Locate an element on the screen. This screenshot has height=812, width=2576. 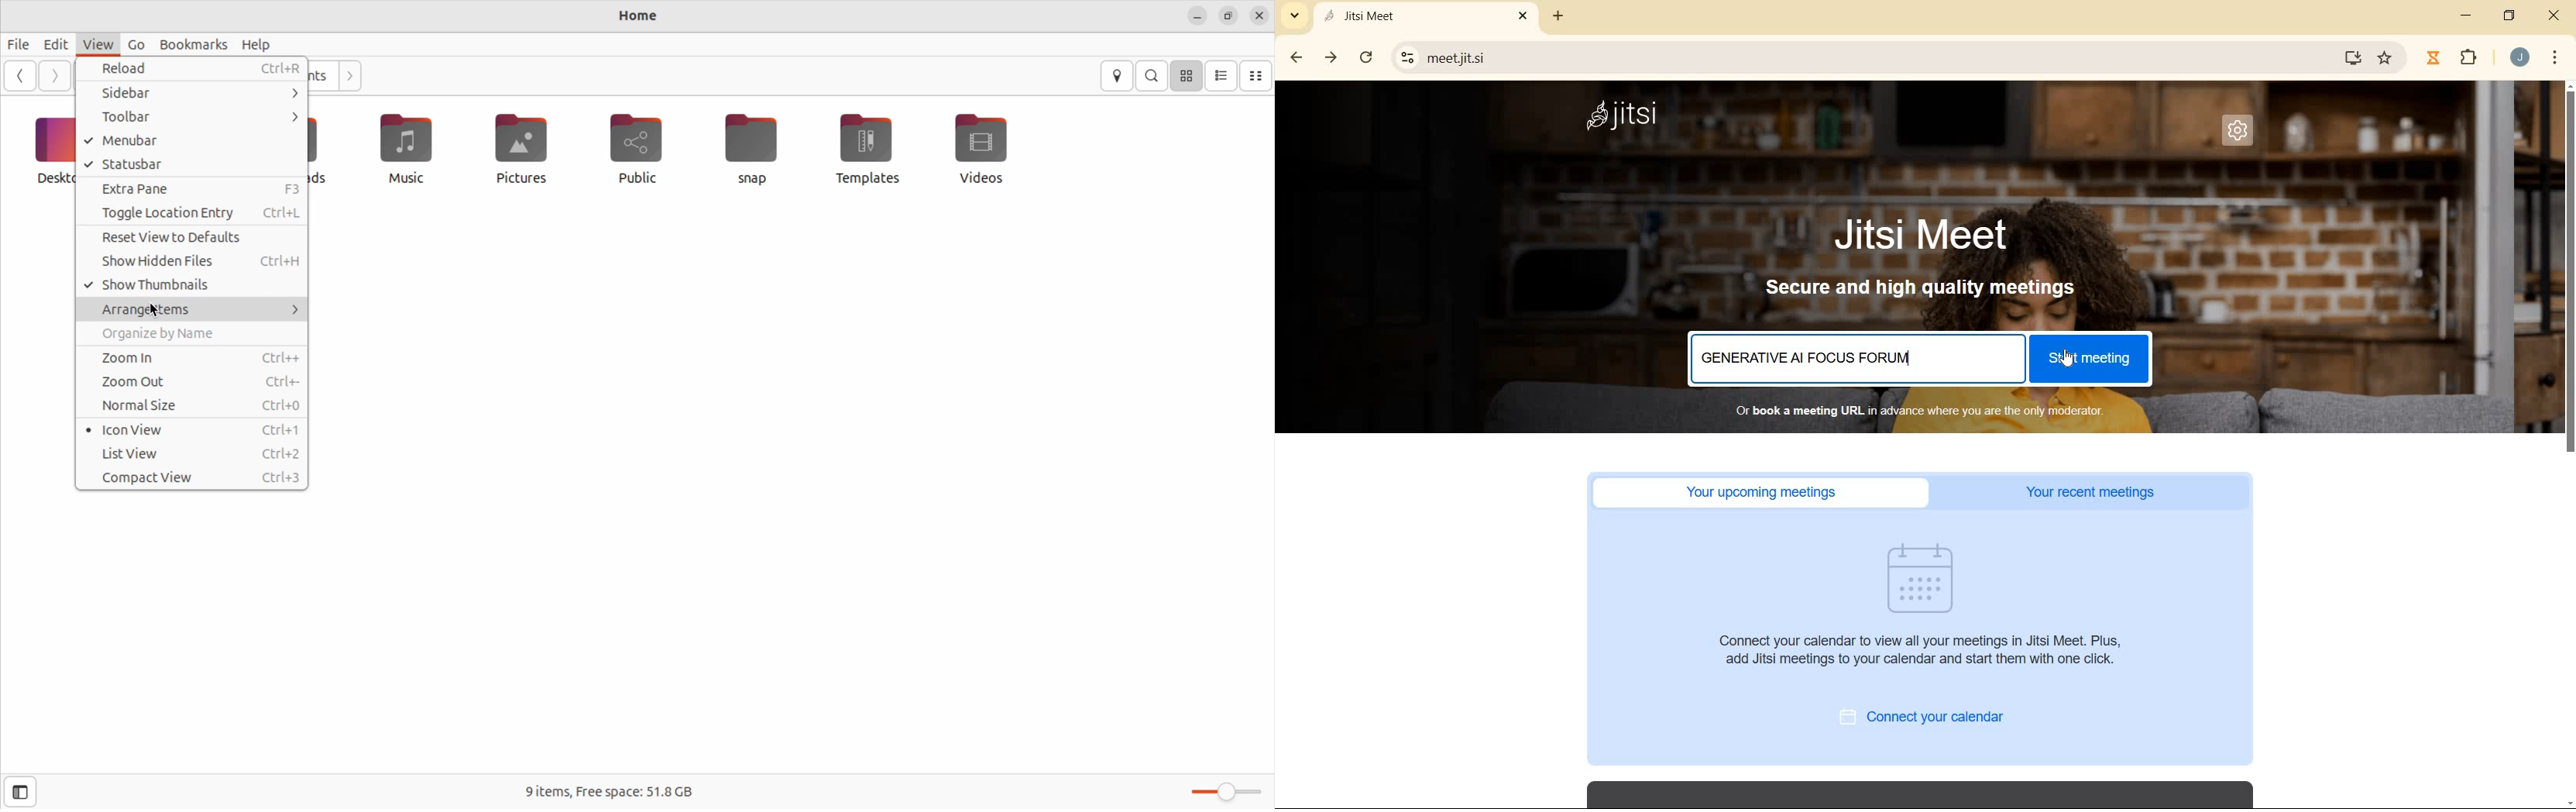
add tab is located at coordinates (1558, 19).